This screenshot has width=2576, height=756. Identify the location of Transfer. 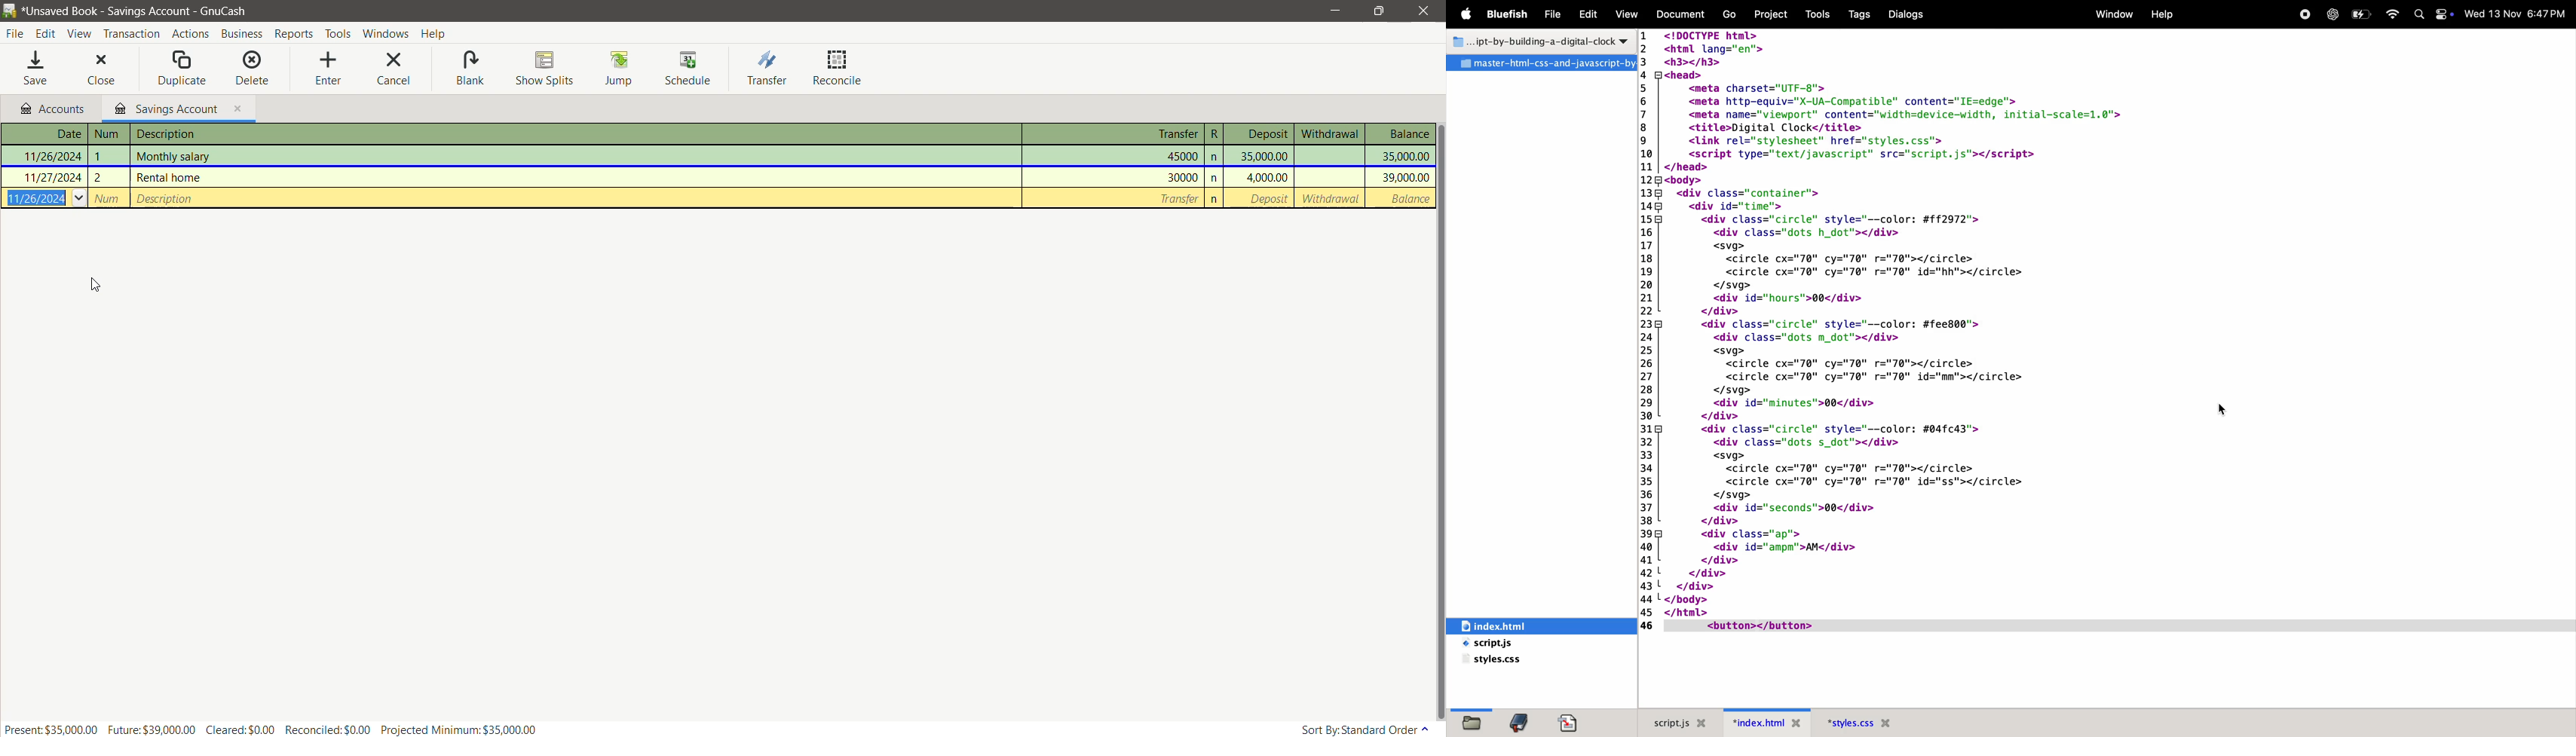
(770, 69).